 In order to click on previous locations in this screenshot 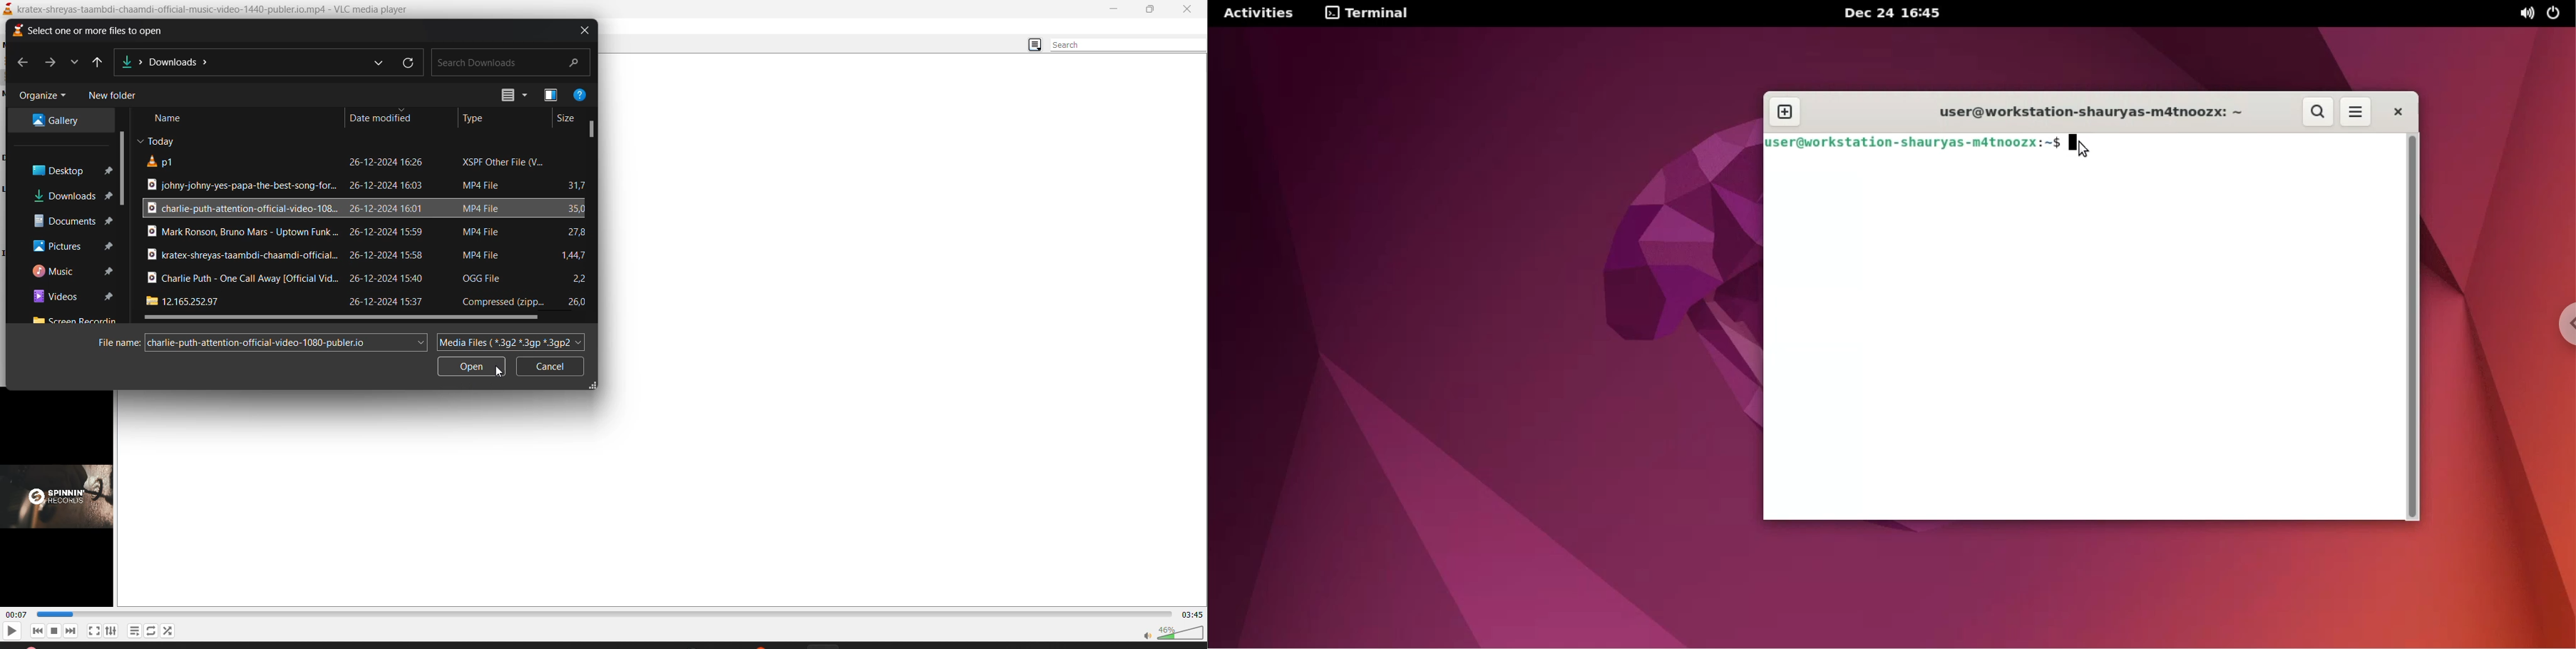, I will do `click(377, 65)`.